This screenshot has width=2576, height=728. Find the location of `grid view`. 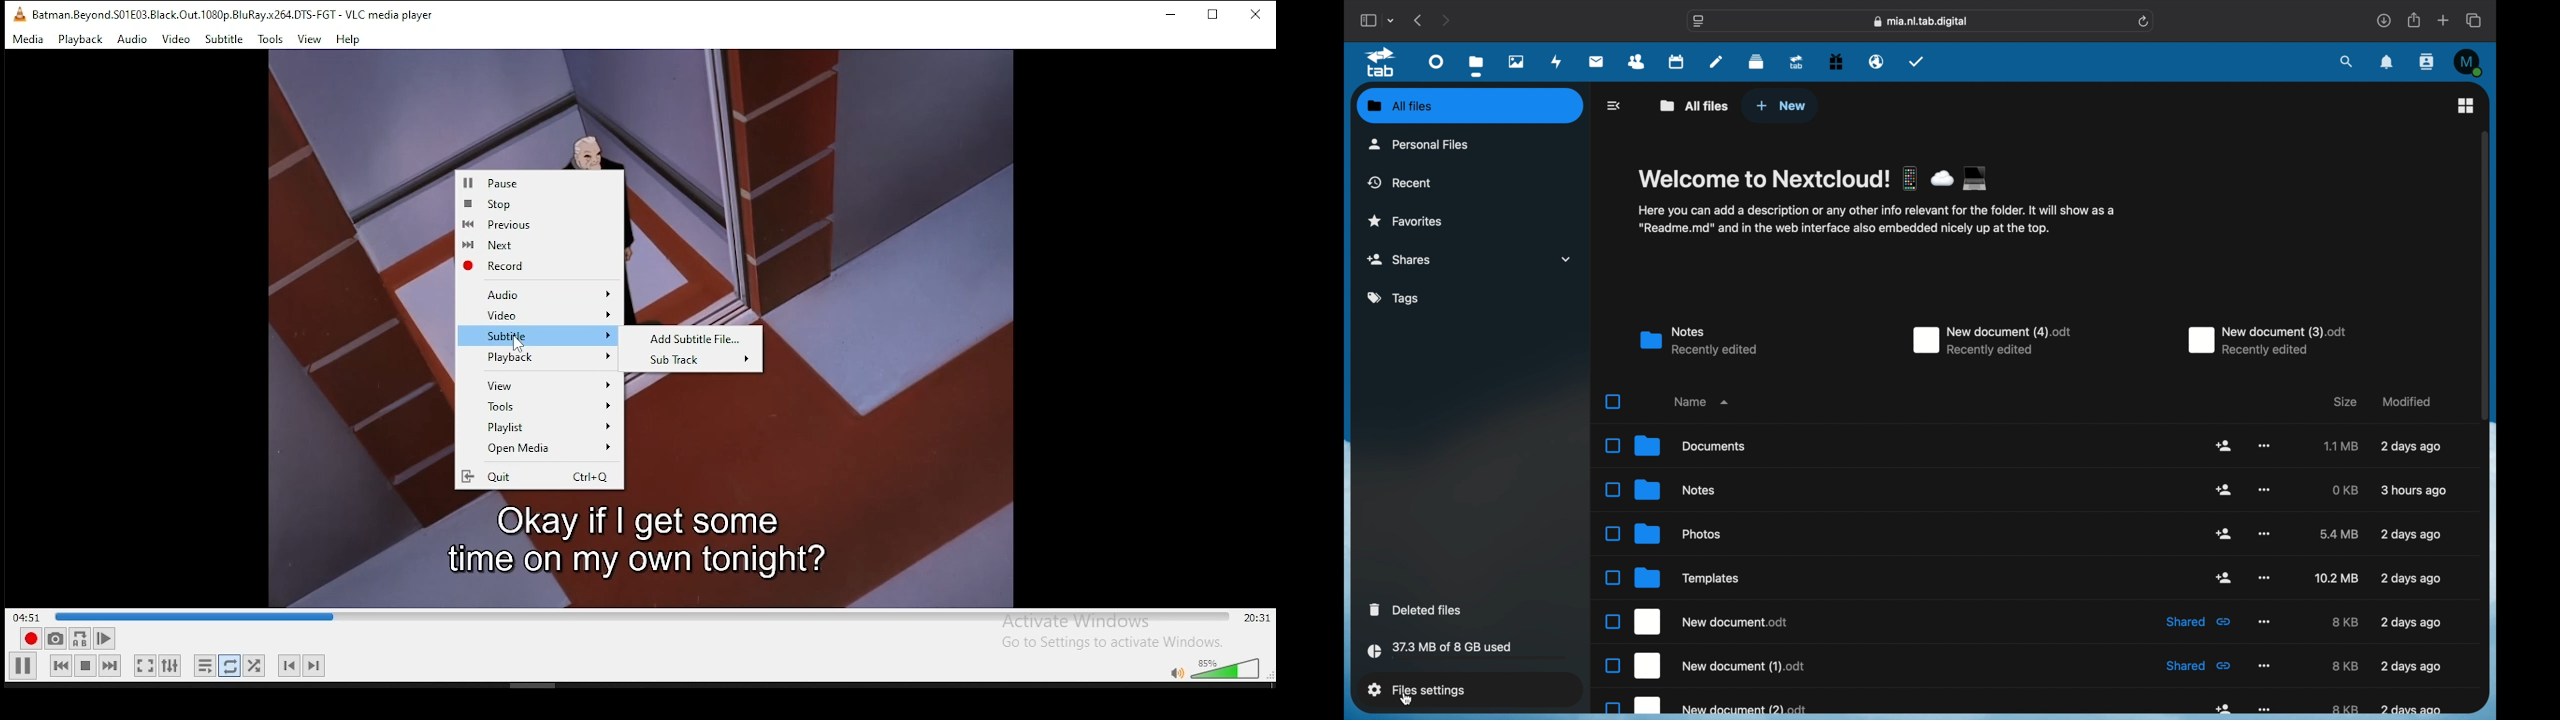

grid view is located at coordinates (2465, 105).